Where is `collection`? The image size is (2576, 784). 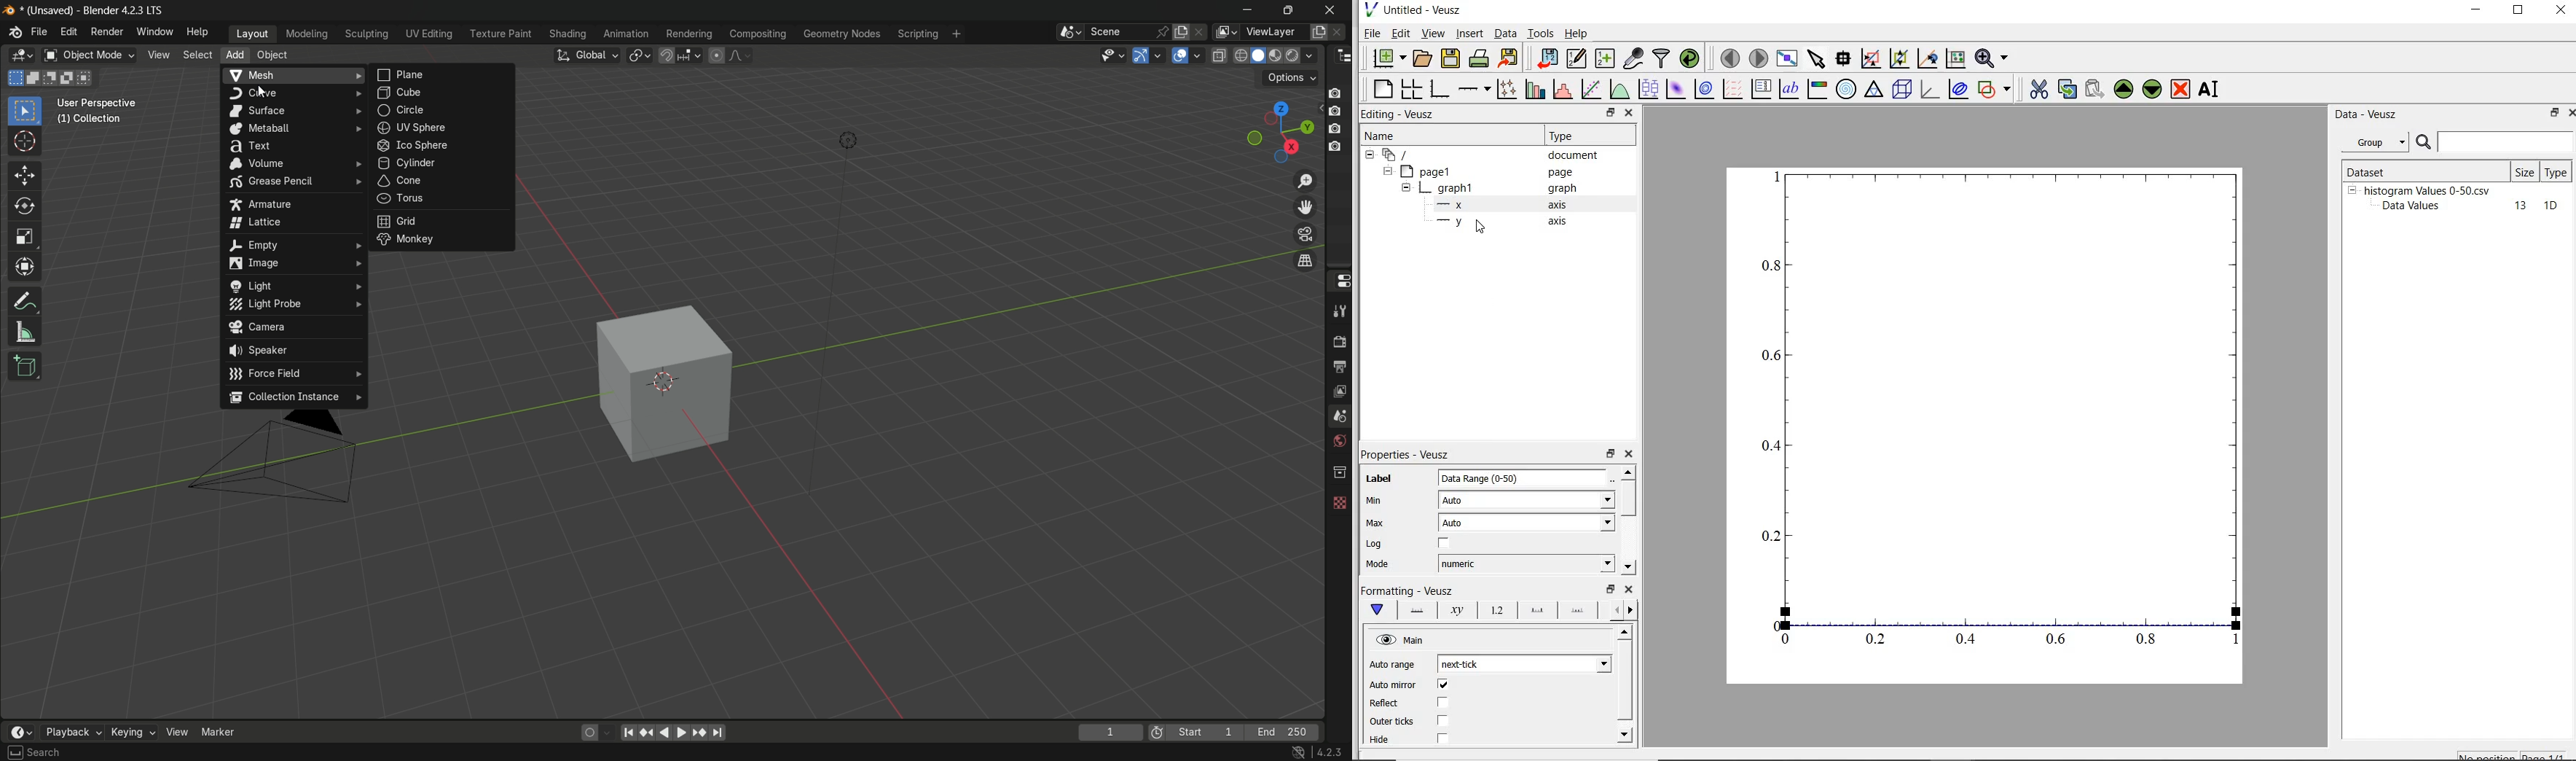
collection is located at coordinates (1337, 472).